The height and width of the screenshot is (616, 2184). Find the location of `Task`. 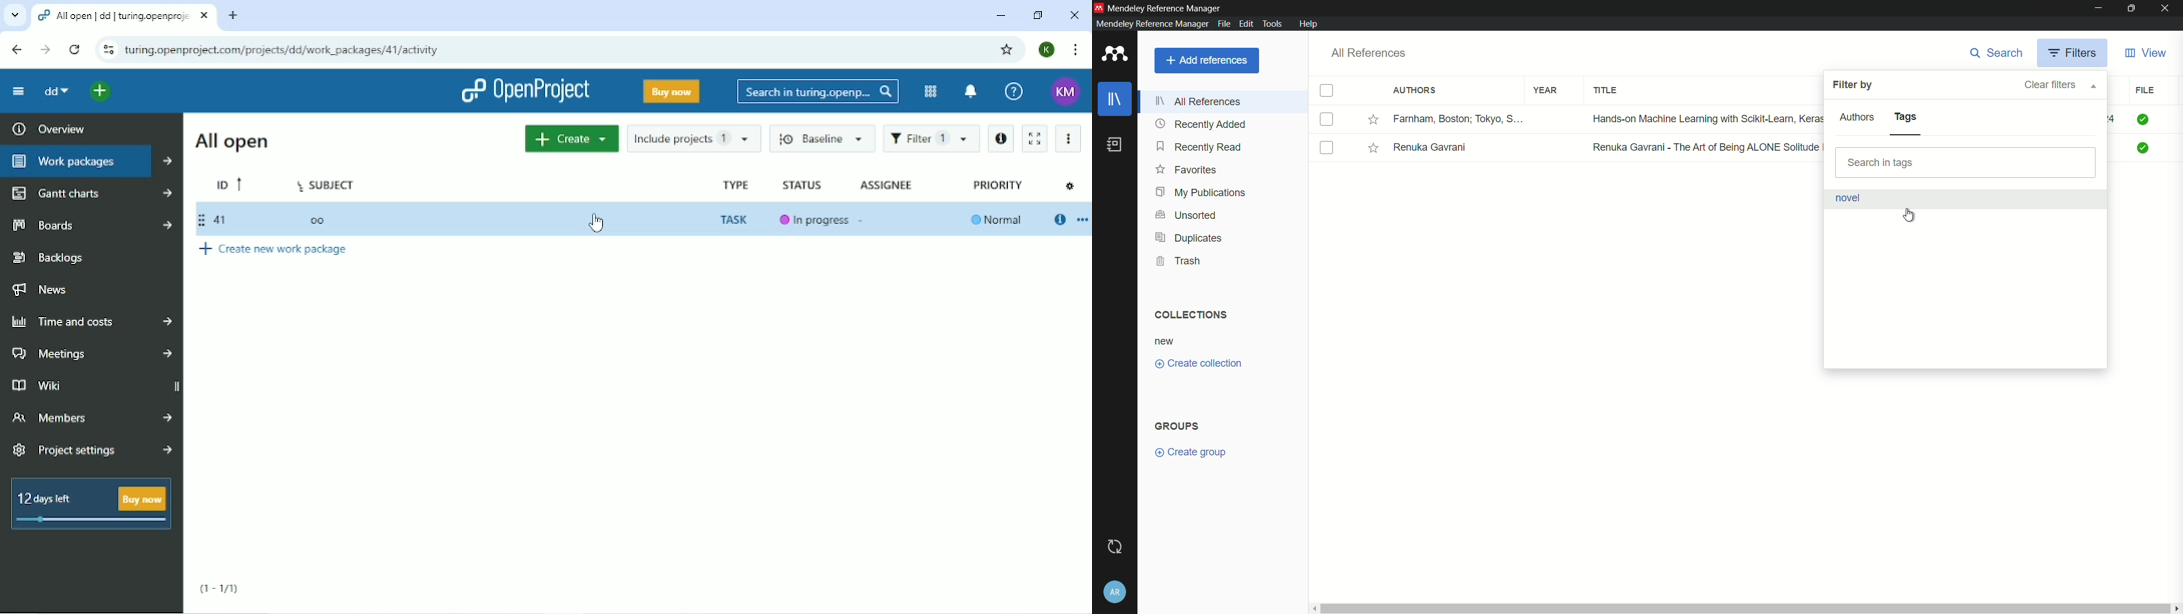

Task is located at coordinates (735, 220).